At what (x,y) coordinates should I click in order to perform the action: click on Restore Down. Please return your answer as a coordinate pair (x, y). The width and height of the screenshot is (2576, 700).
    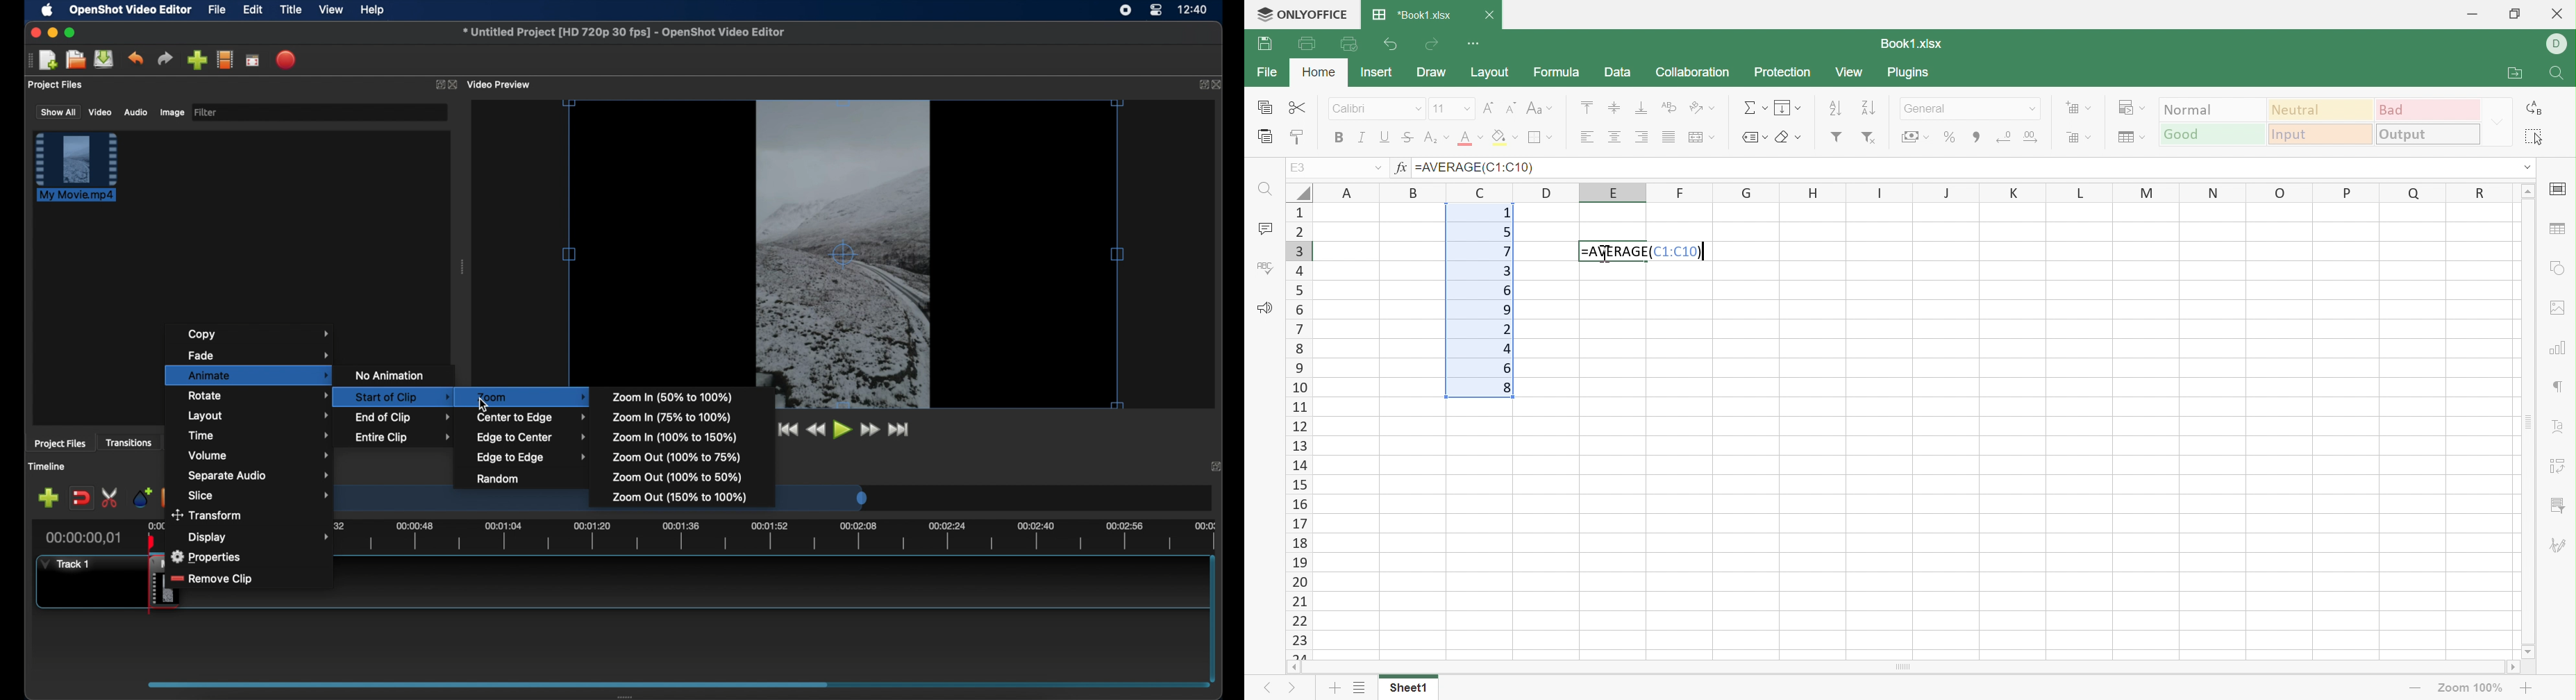
    Looking at the image, I should click on (2518, 13).